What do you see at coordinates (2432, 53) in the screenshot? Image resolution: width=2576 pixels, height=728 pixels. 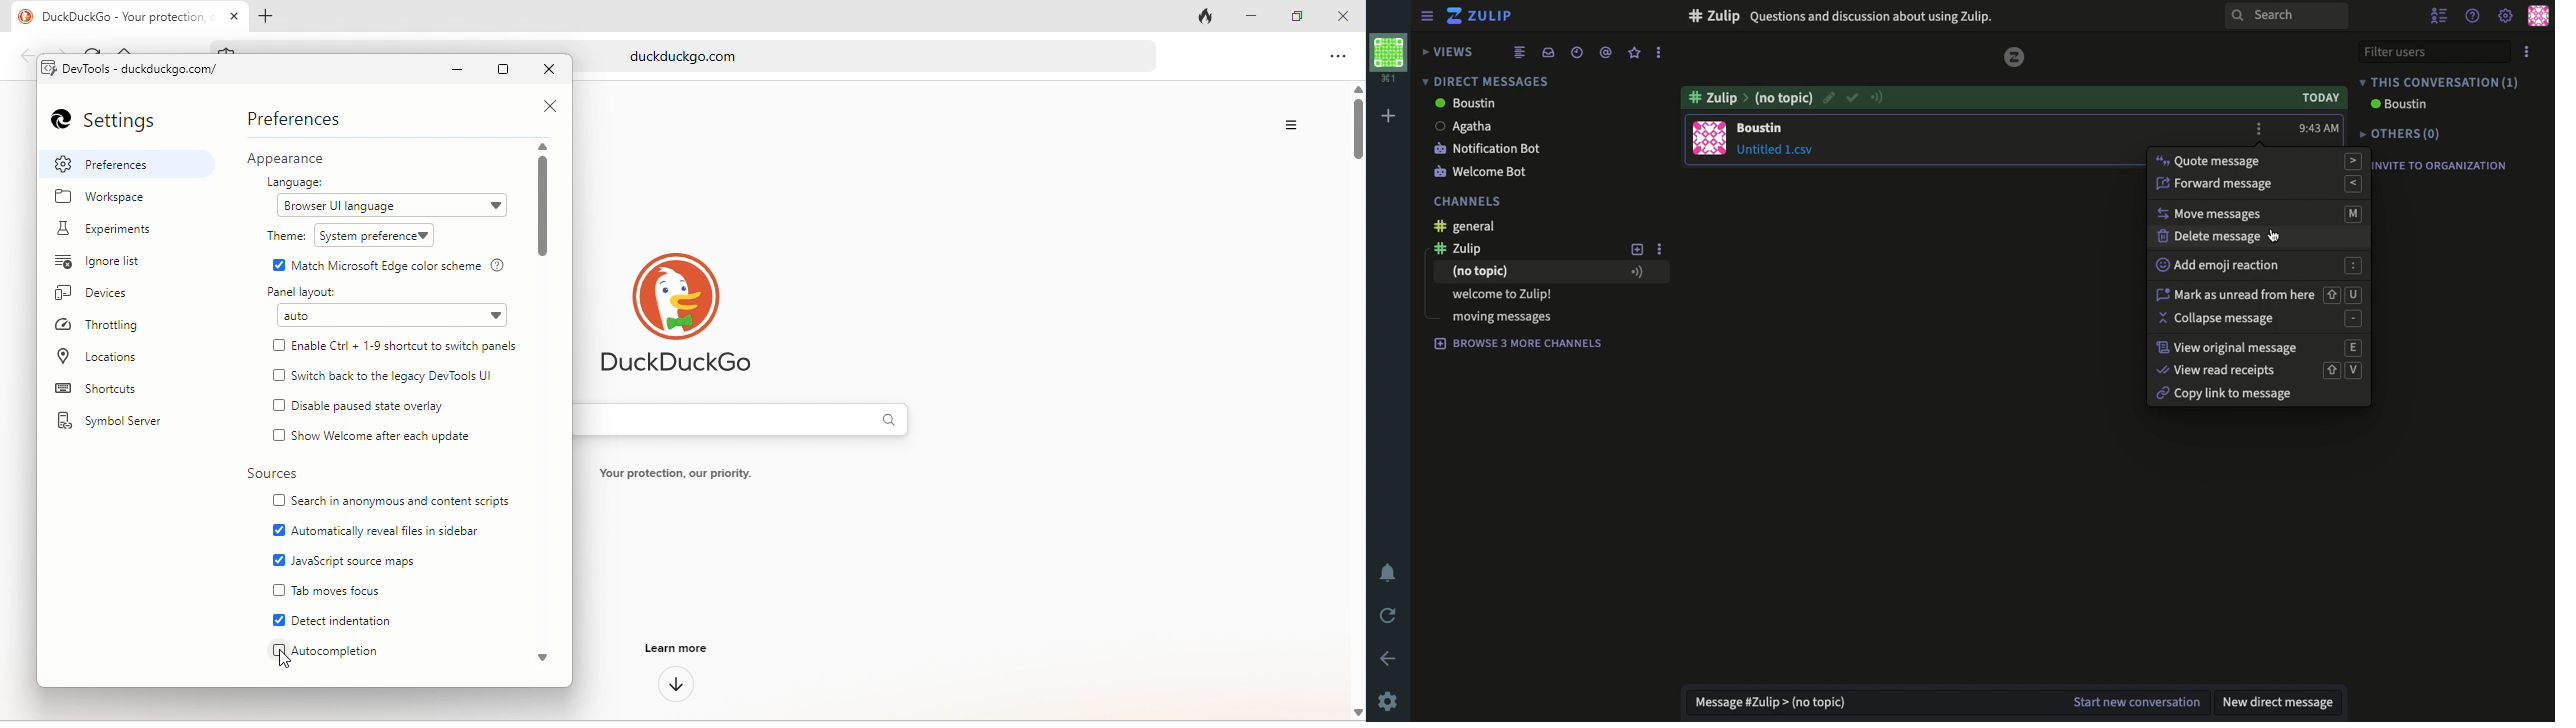 I see `filter users` at bounding box center [2432, 53].